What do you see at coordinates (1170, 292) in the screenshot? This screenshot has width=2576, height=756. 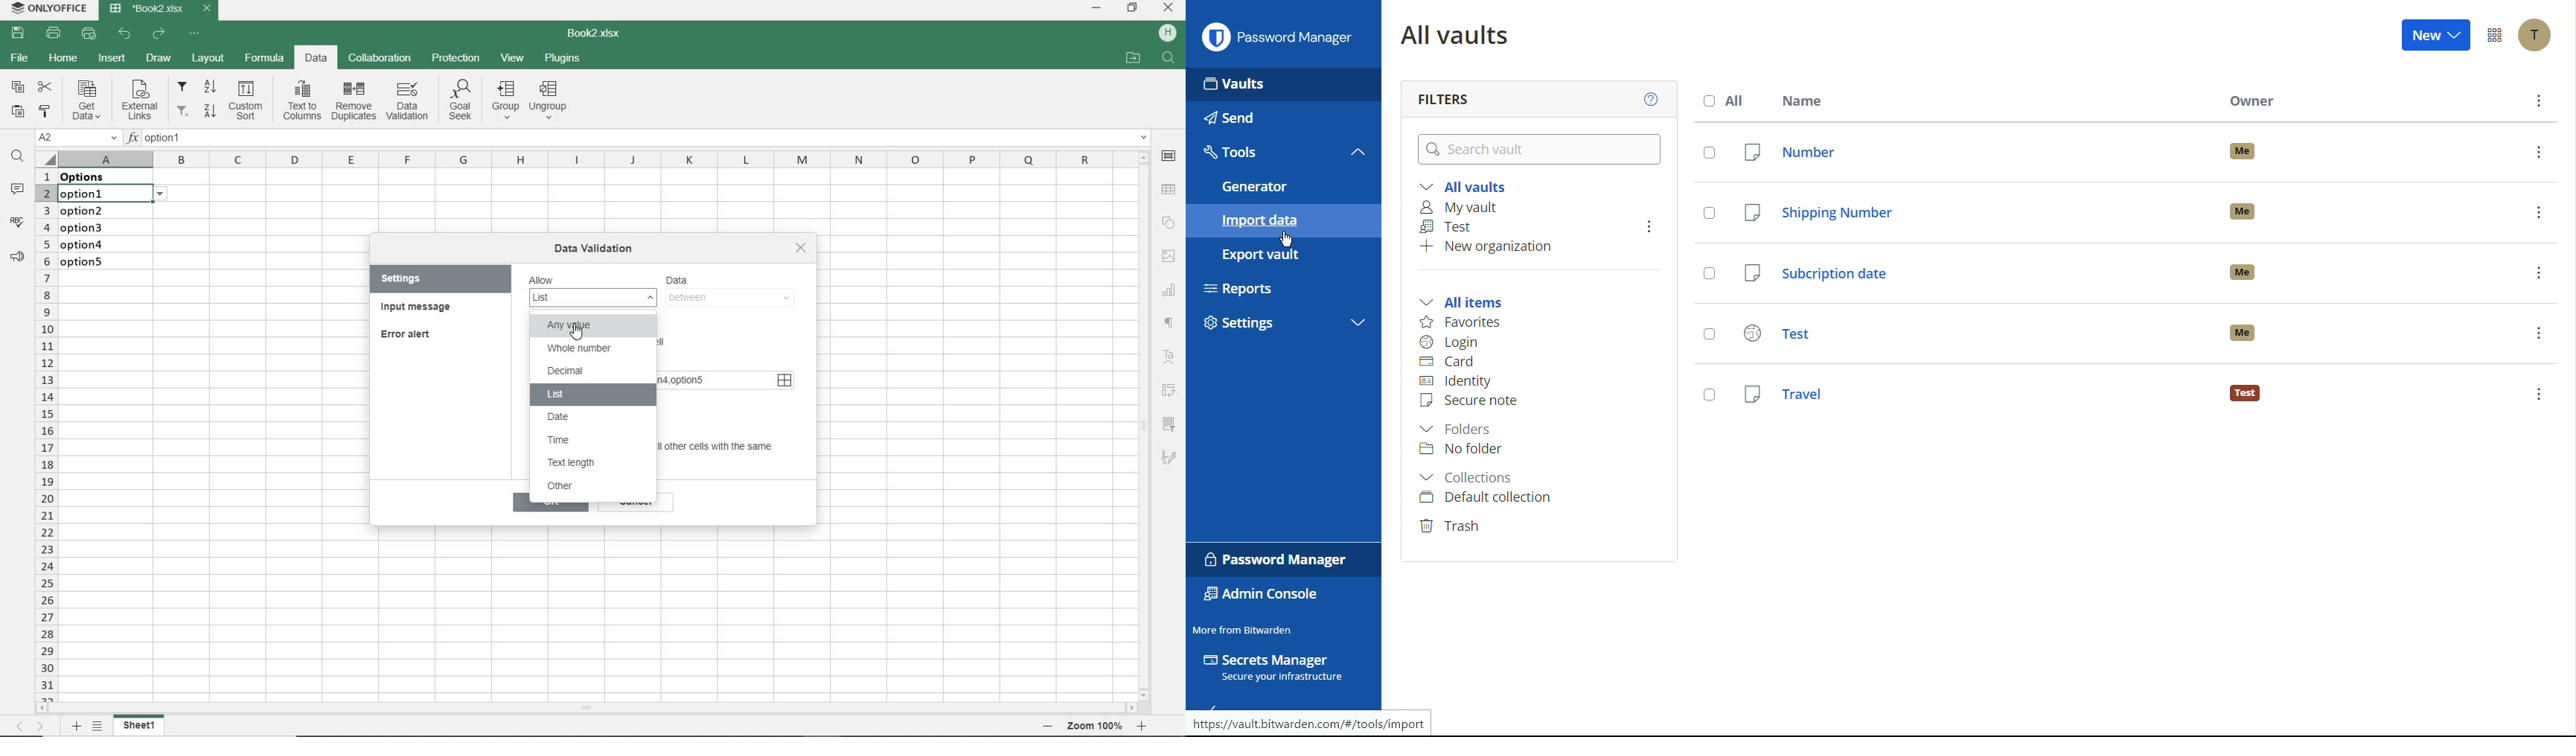 I see `CHART` at bounding box center [1170, 292].